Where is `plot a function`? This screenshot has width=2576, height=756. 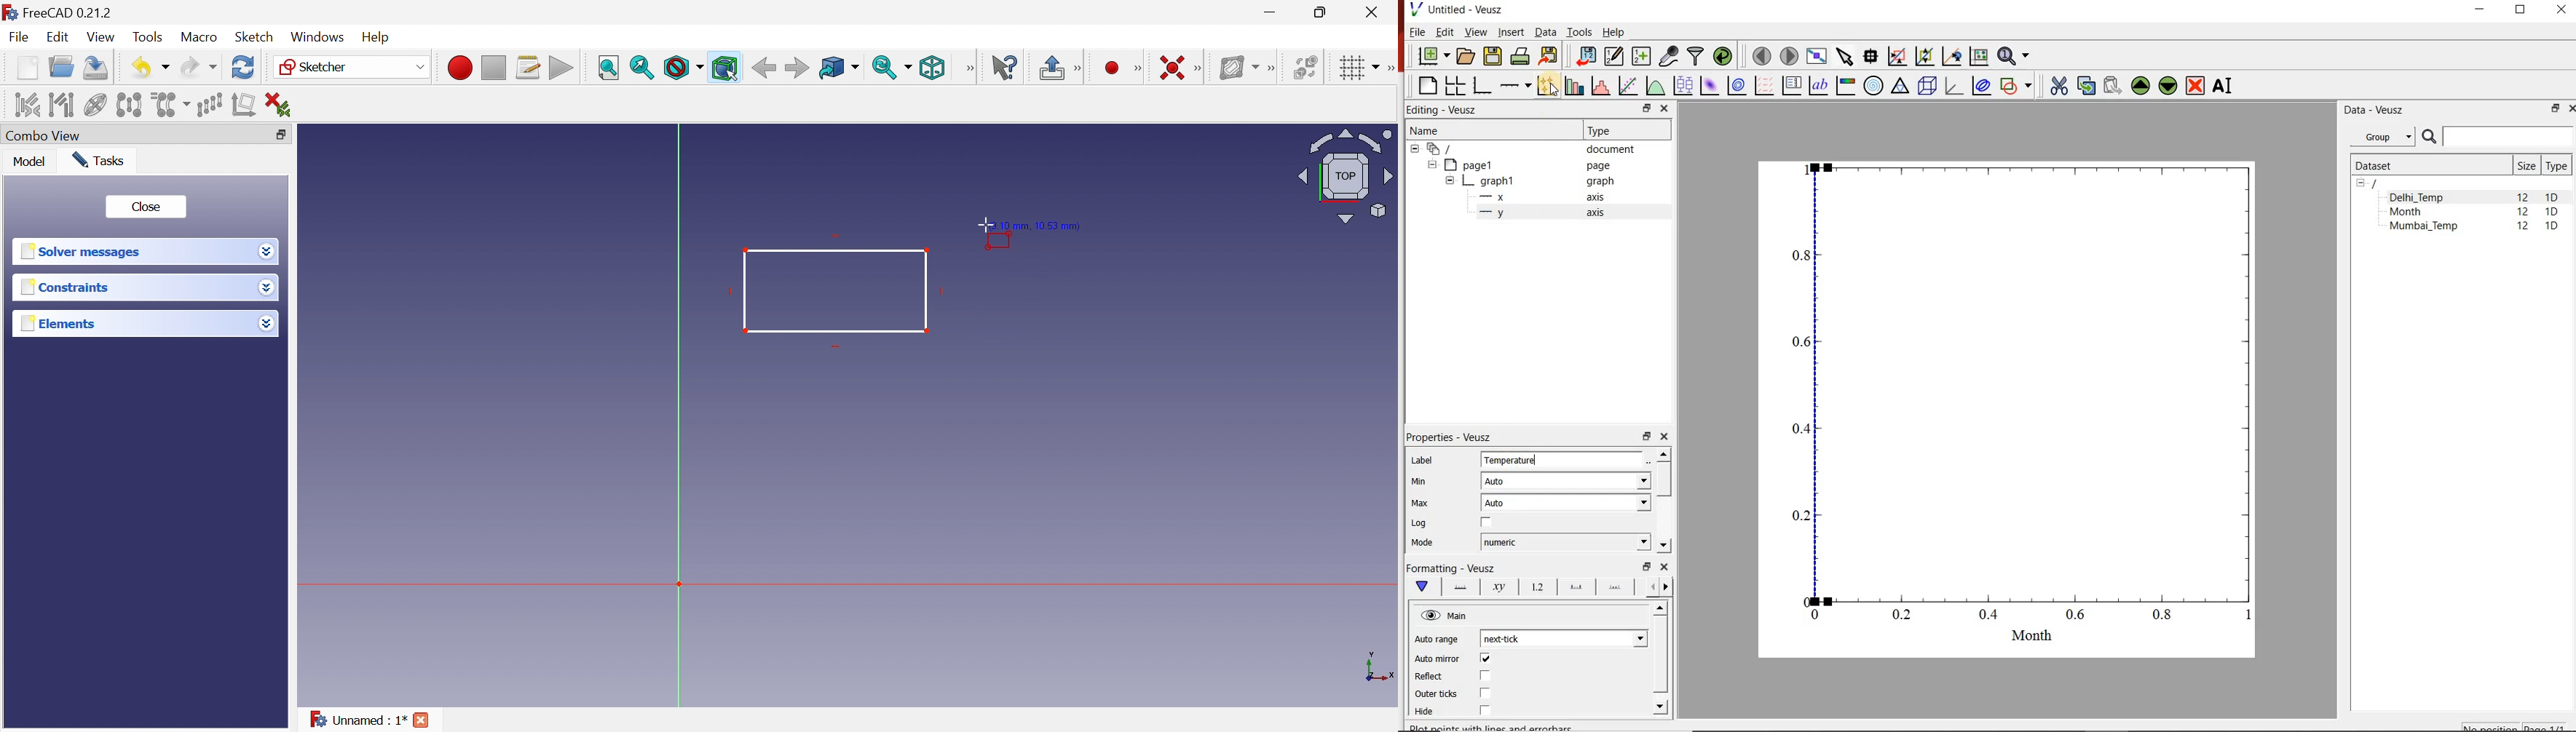
plot a function is located at coordinates (1655, 86).